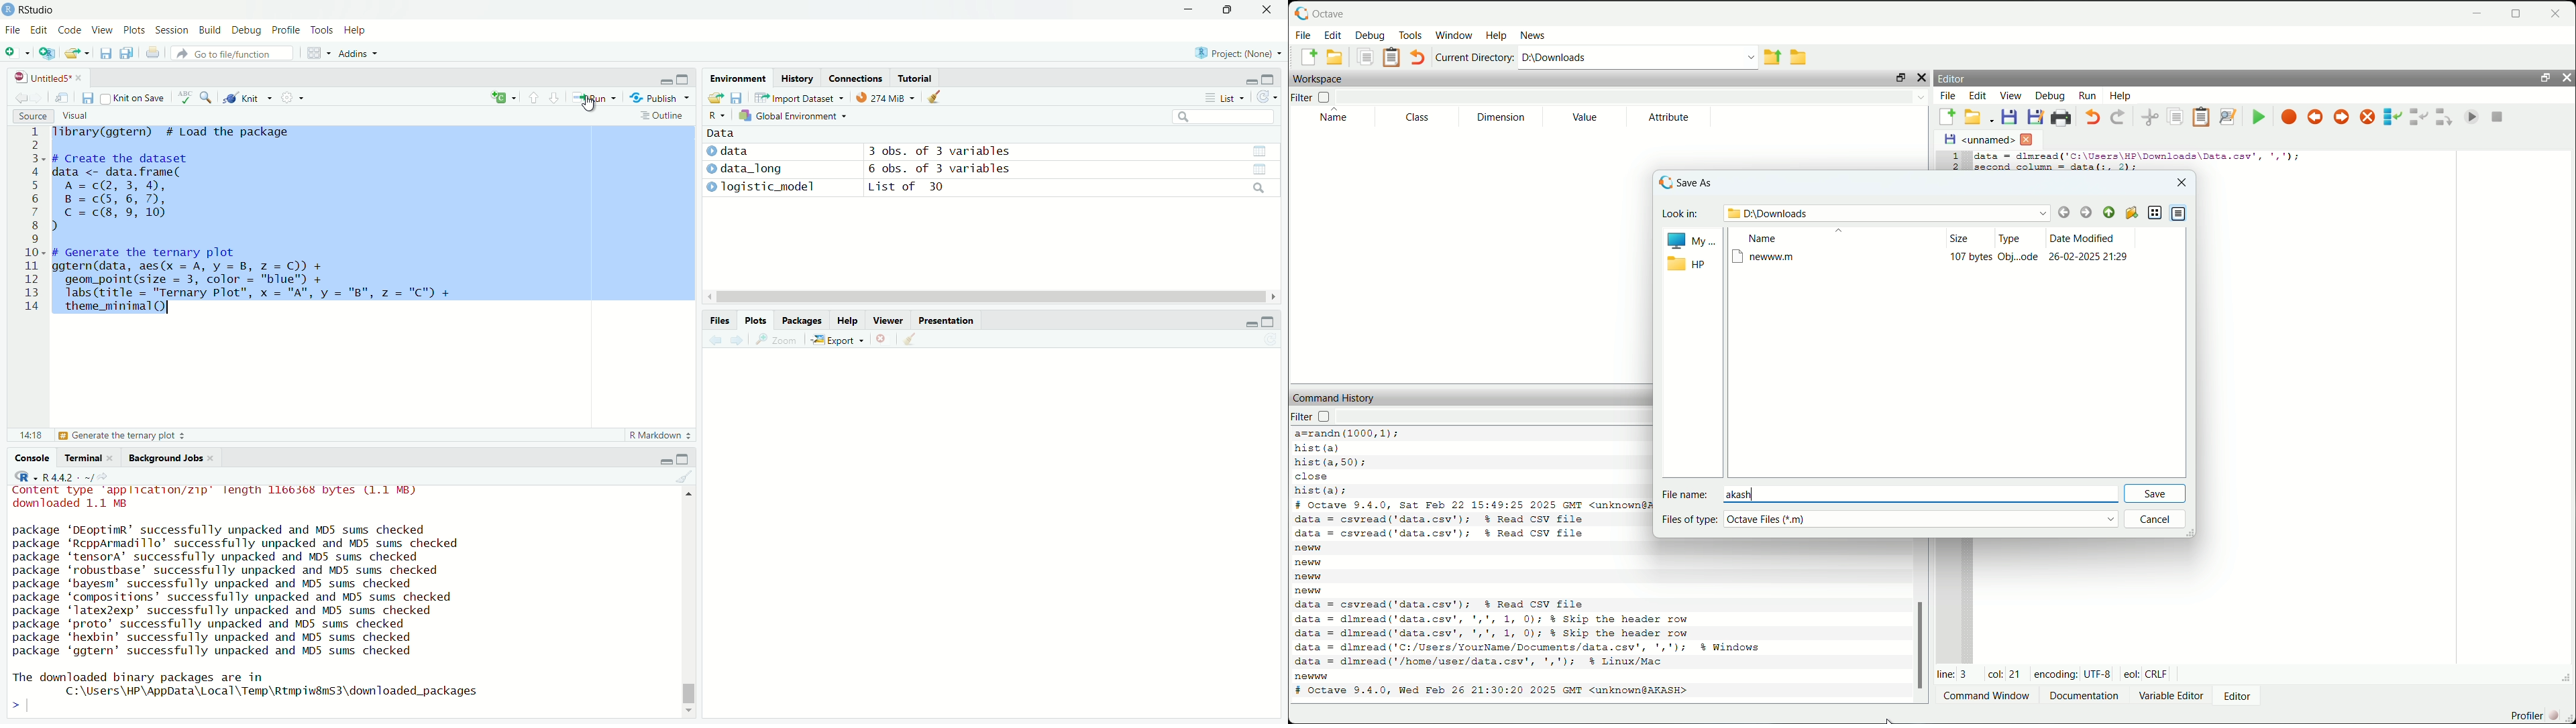 The image size is (2576, 728). I want to click on Code, so click(67, 30).